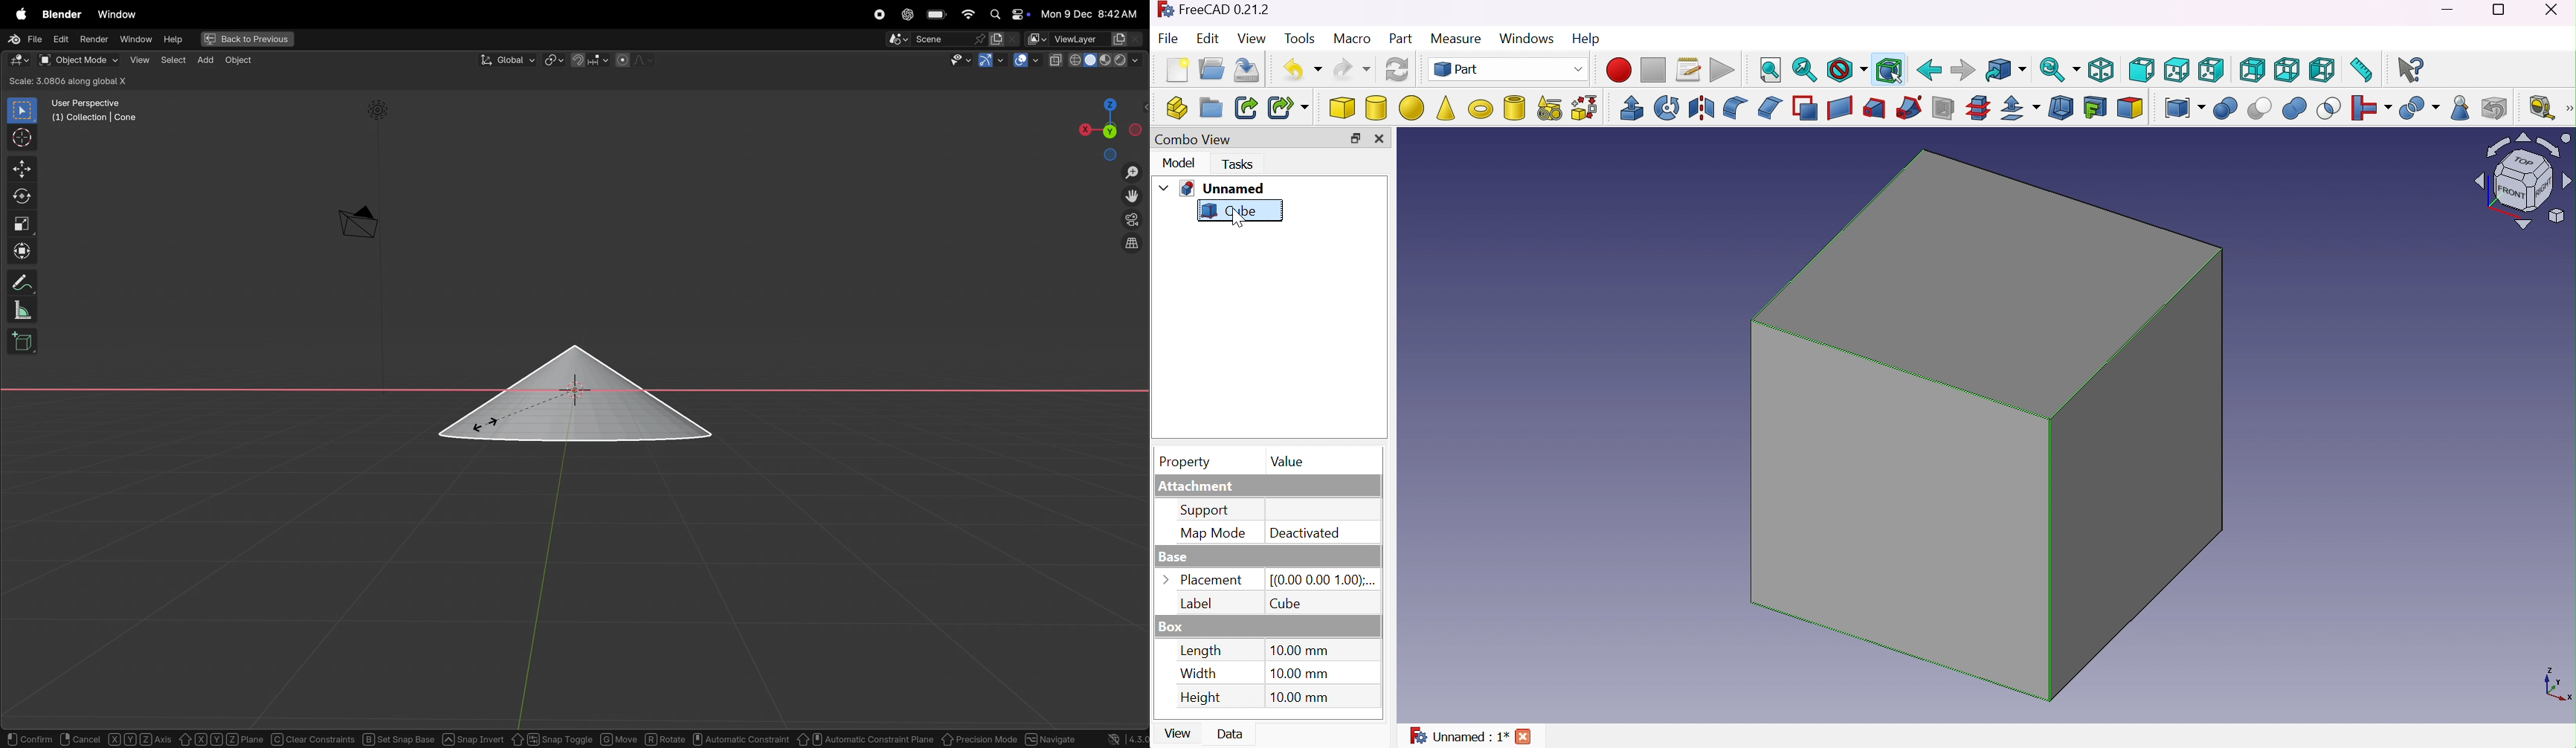 The height and width of the screenshot is (756, 2576). Describe the element at coordinates (1233, 735) in the screenshot. I see `Data` at that location.